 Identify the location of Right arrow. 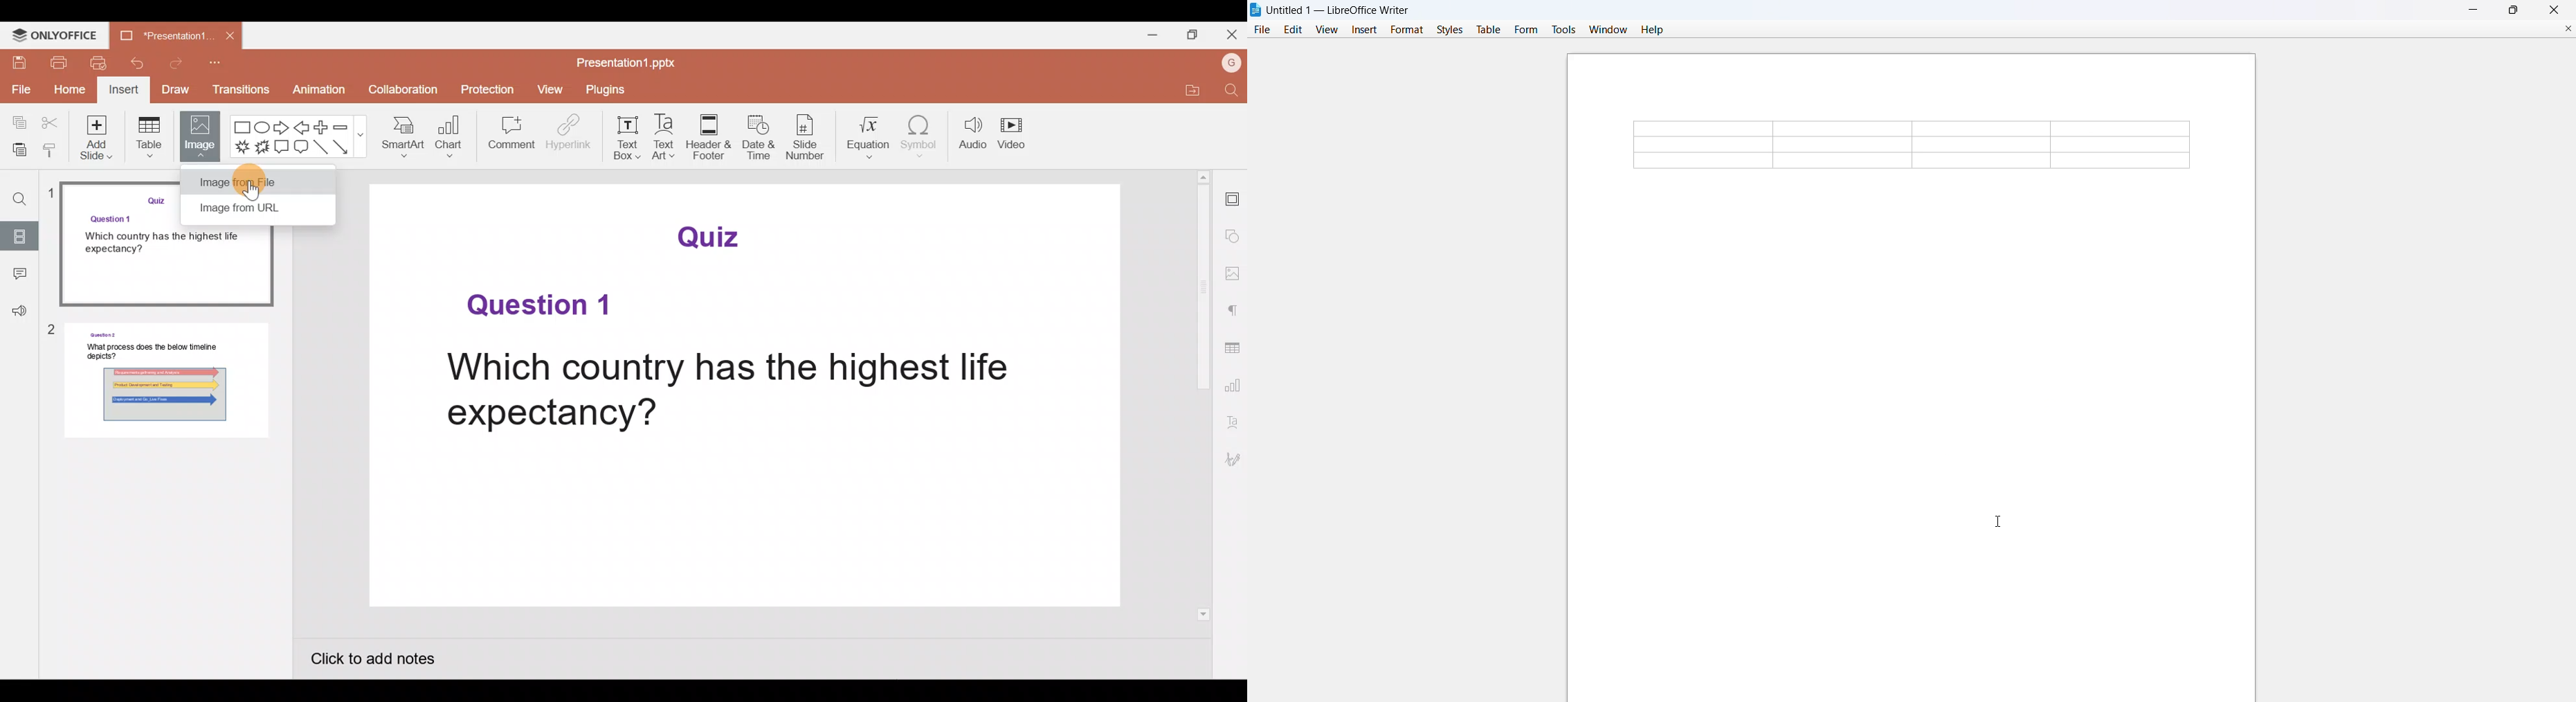
(283, 129).